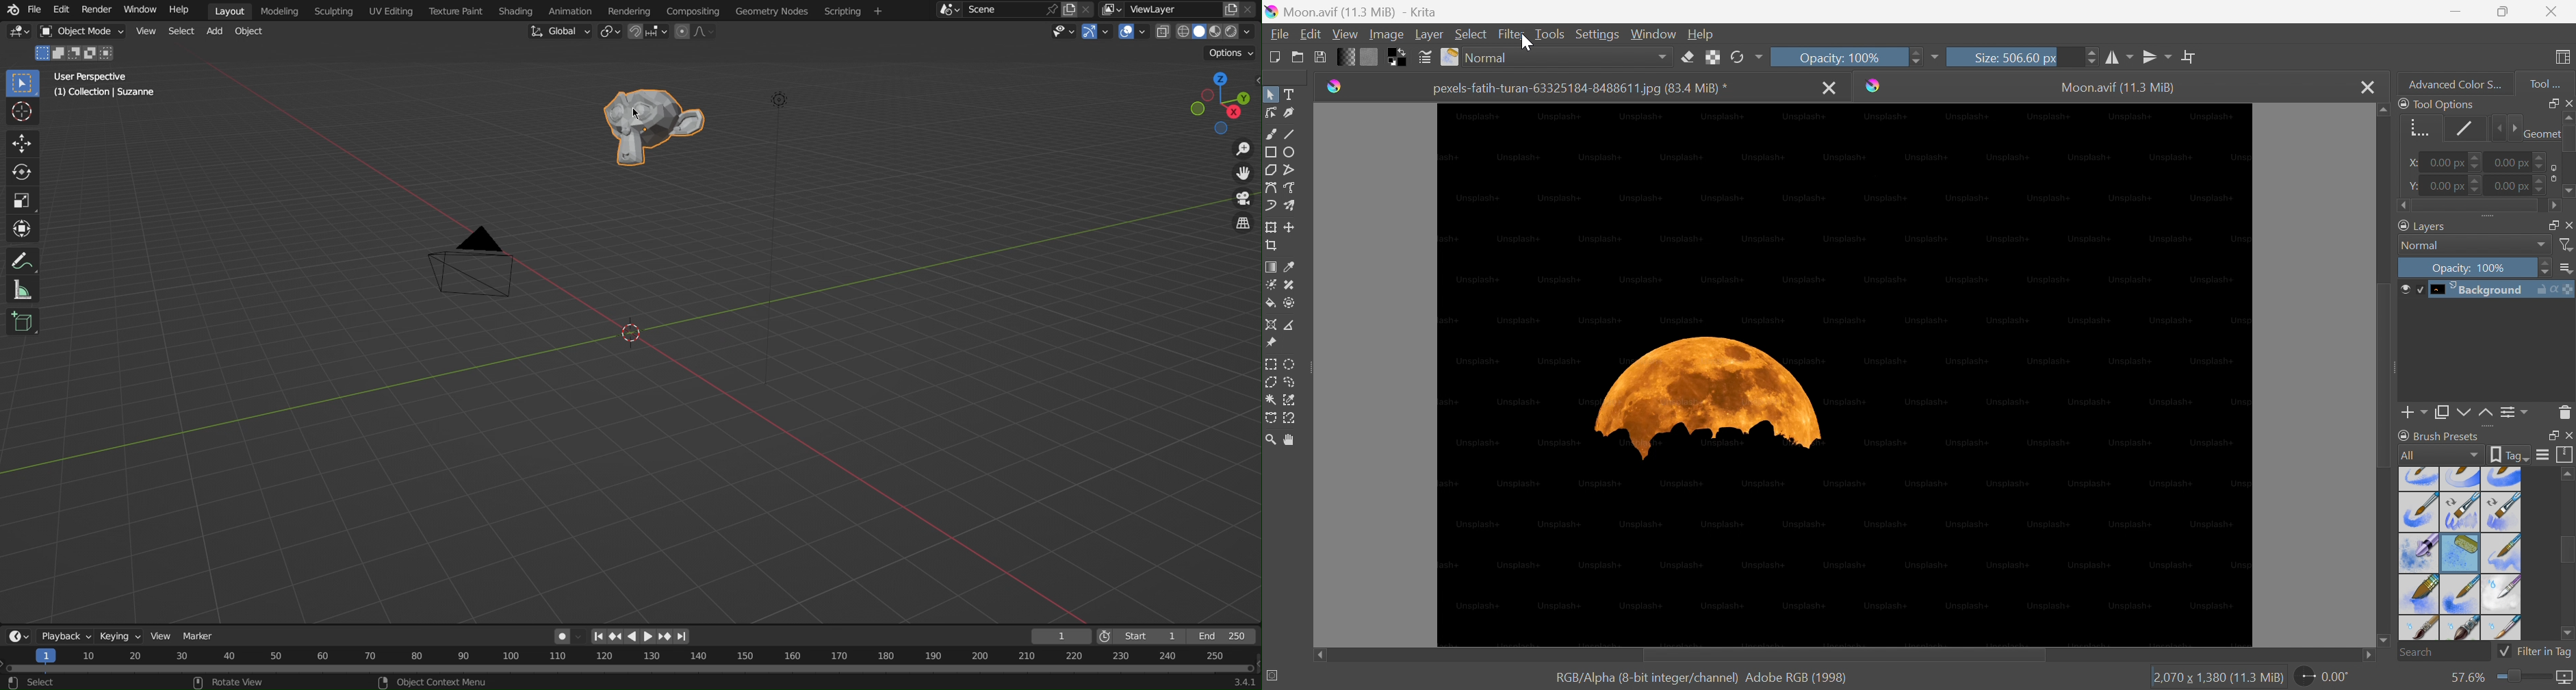 The width and height of the screenshot is (2576, 700). What do you see at coordinates (1270, 244) in the screenshot?
I see `Crop an image to an area` at bounding box center [1270, 244].